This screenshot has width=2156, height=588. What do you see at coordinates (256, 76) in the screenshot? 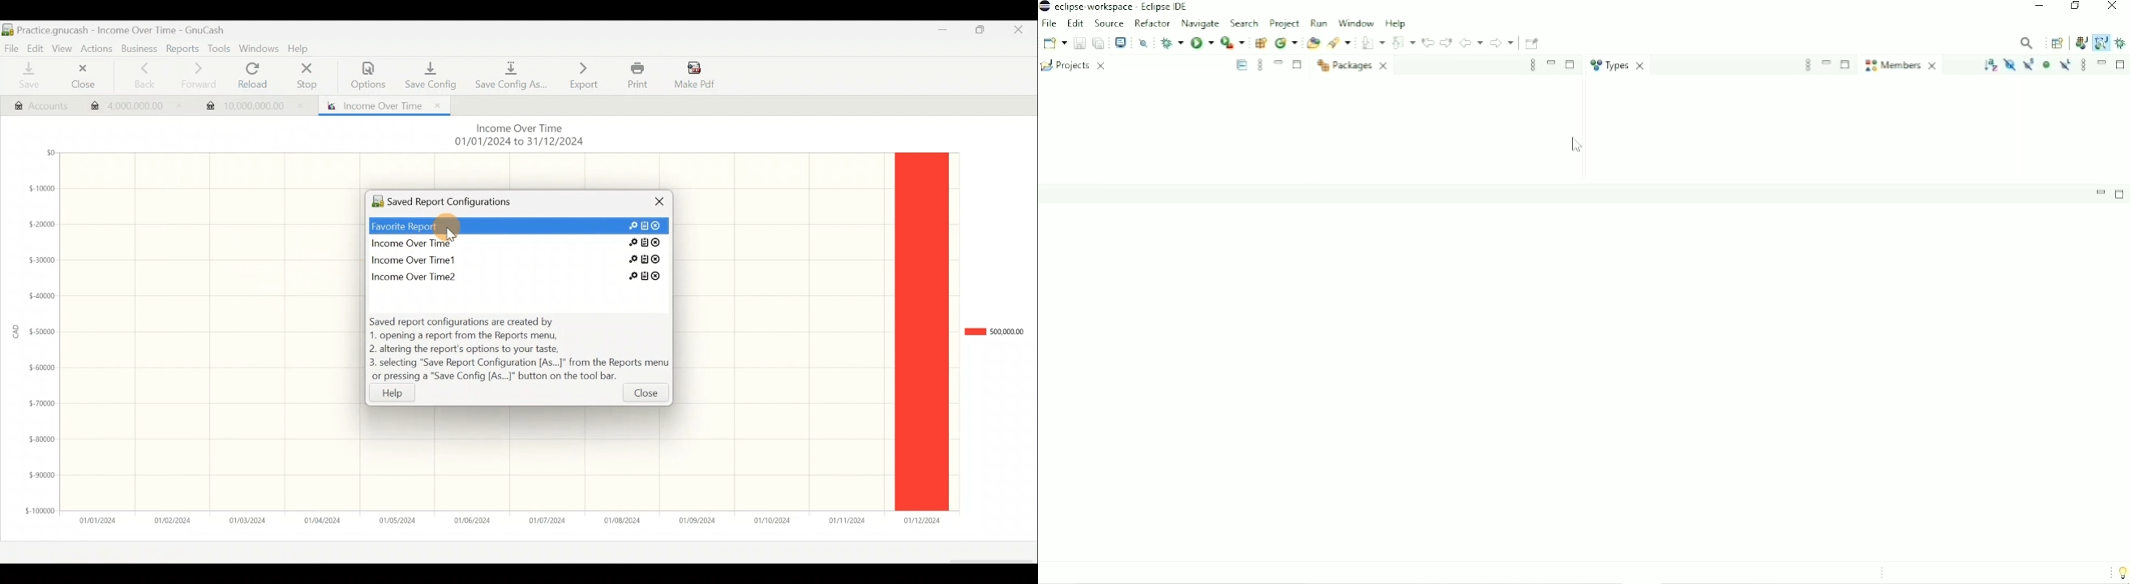
I see `Reload` at bounding box center [256, 76].